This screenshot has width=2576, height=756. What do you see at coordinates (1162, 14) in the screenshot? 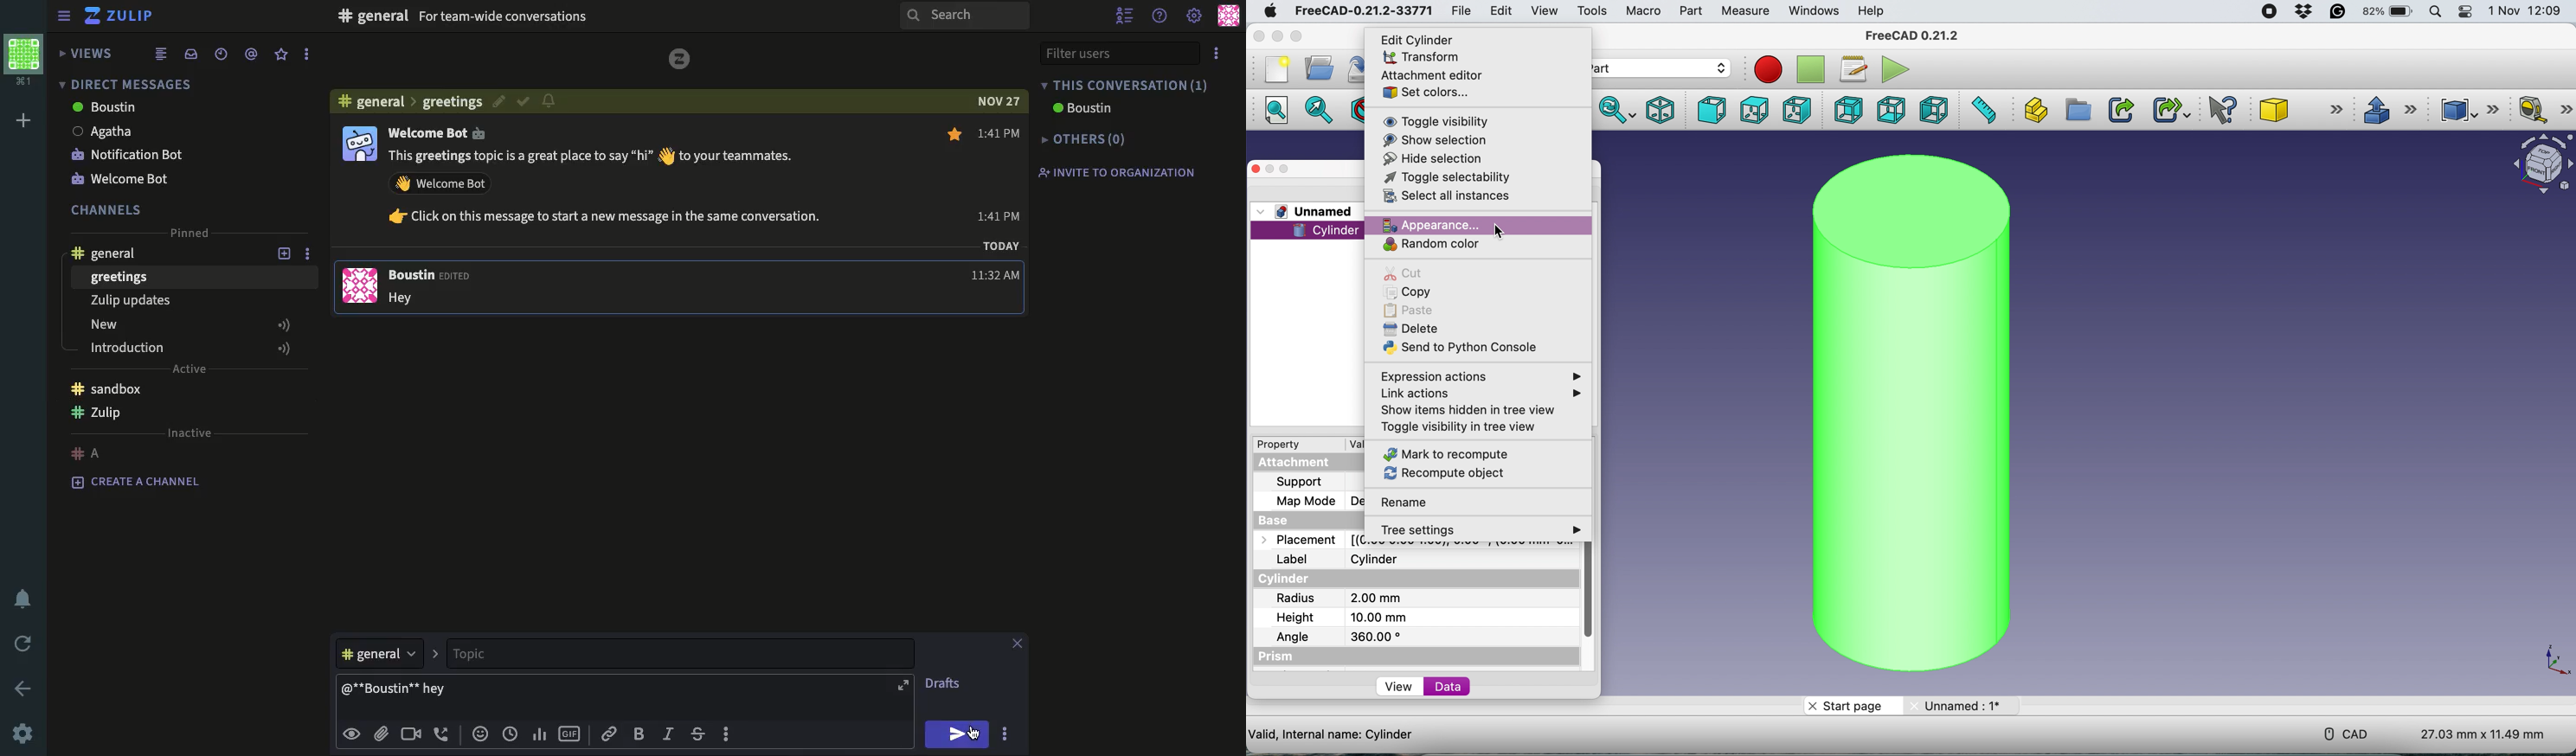
I see `help` at bounding box center [1162, 14].